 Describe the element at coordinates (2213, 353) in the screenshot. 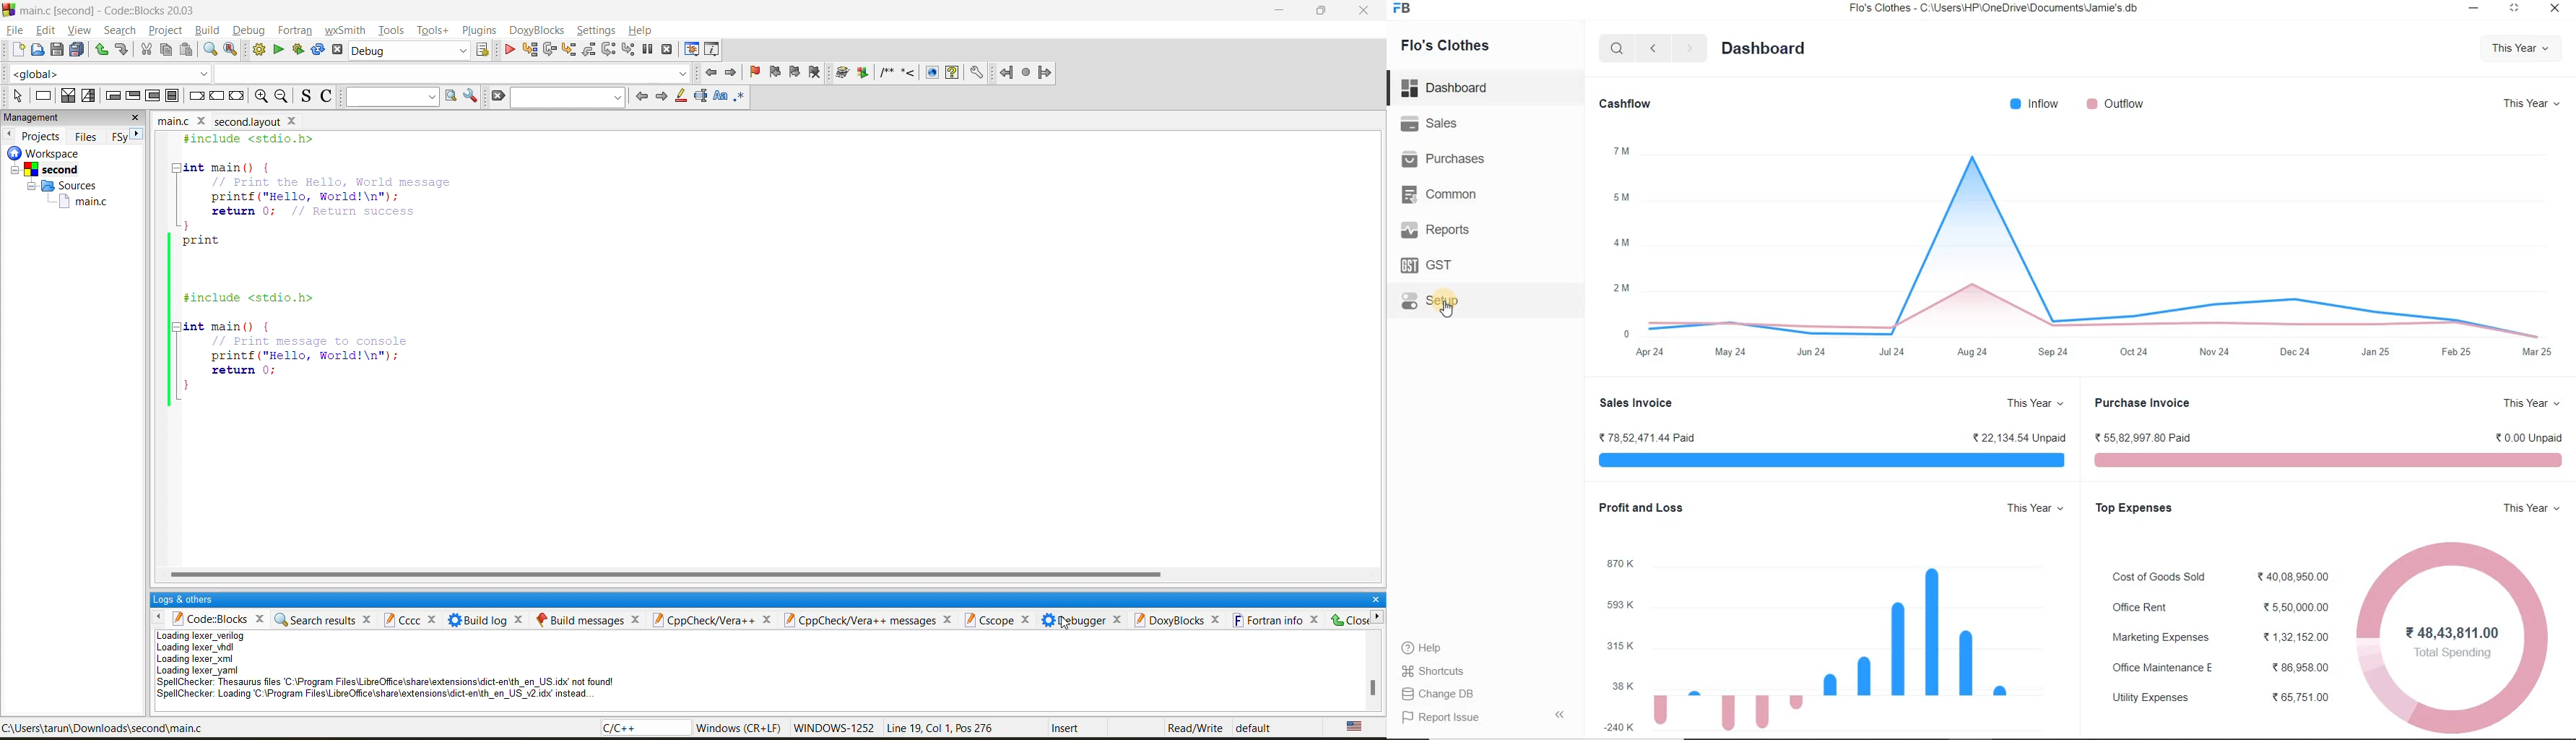

I see `Nov24` at that location.